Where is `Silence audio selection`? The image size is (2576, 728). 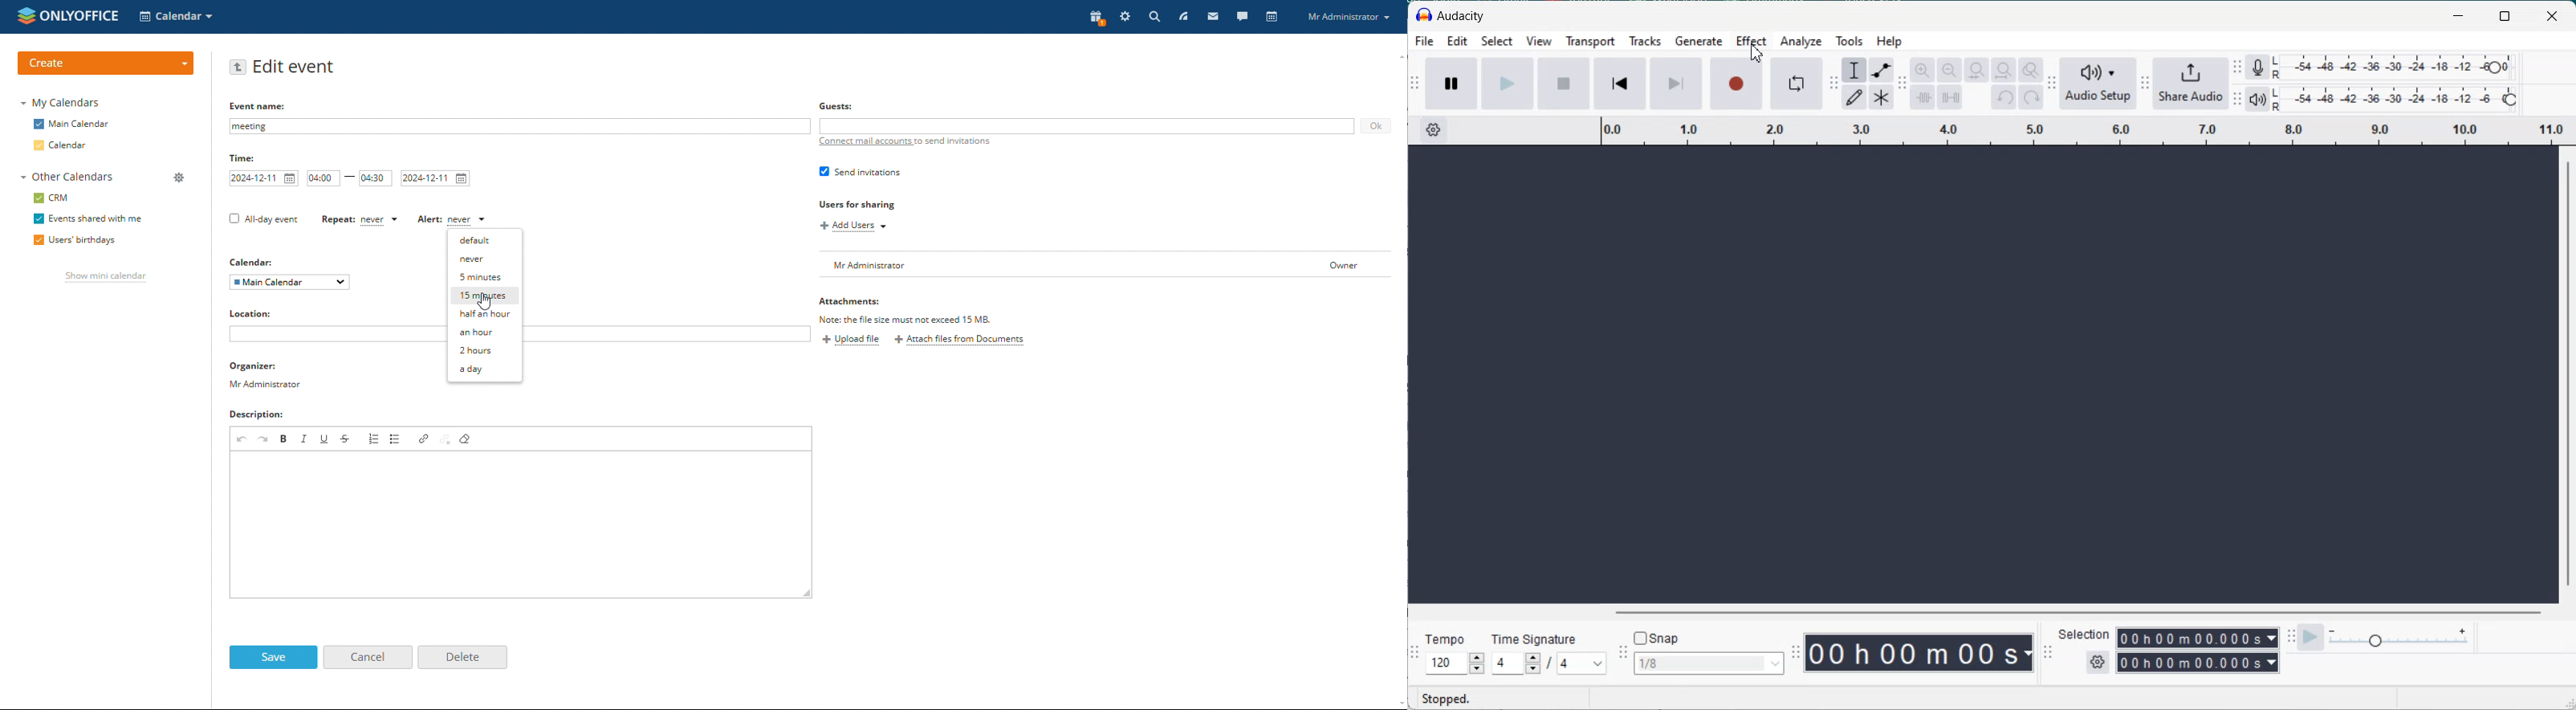 Silence audio selection is located at coordinates (1951, 98).